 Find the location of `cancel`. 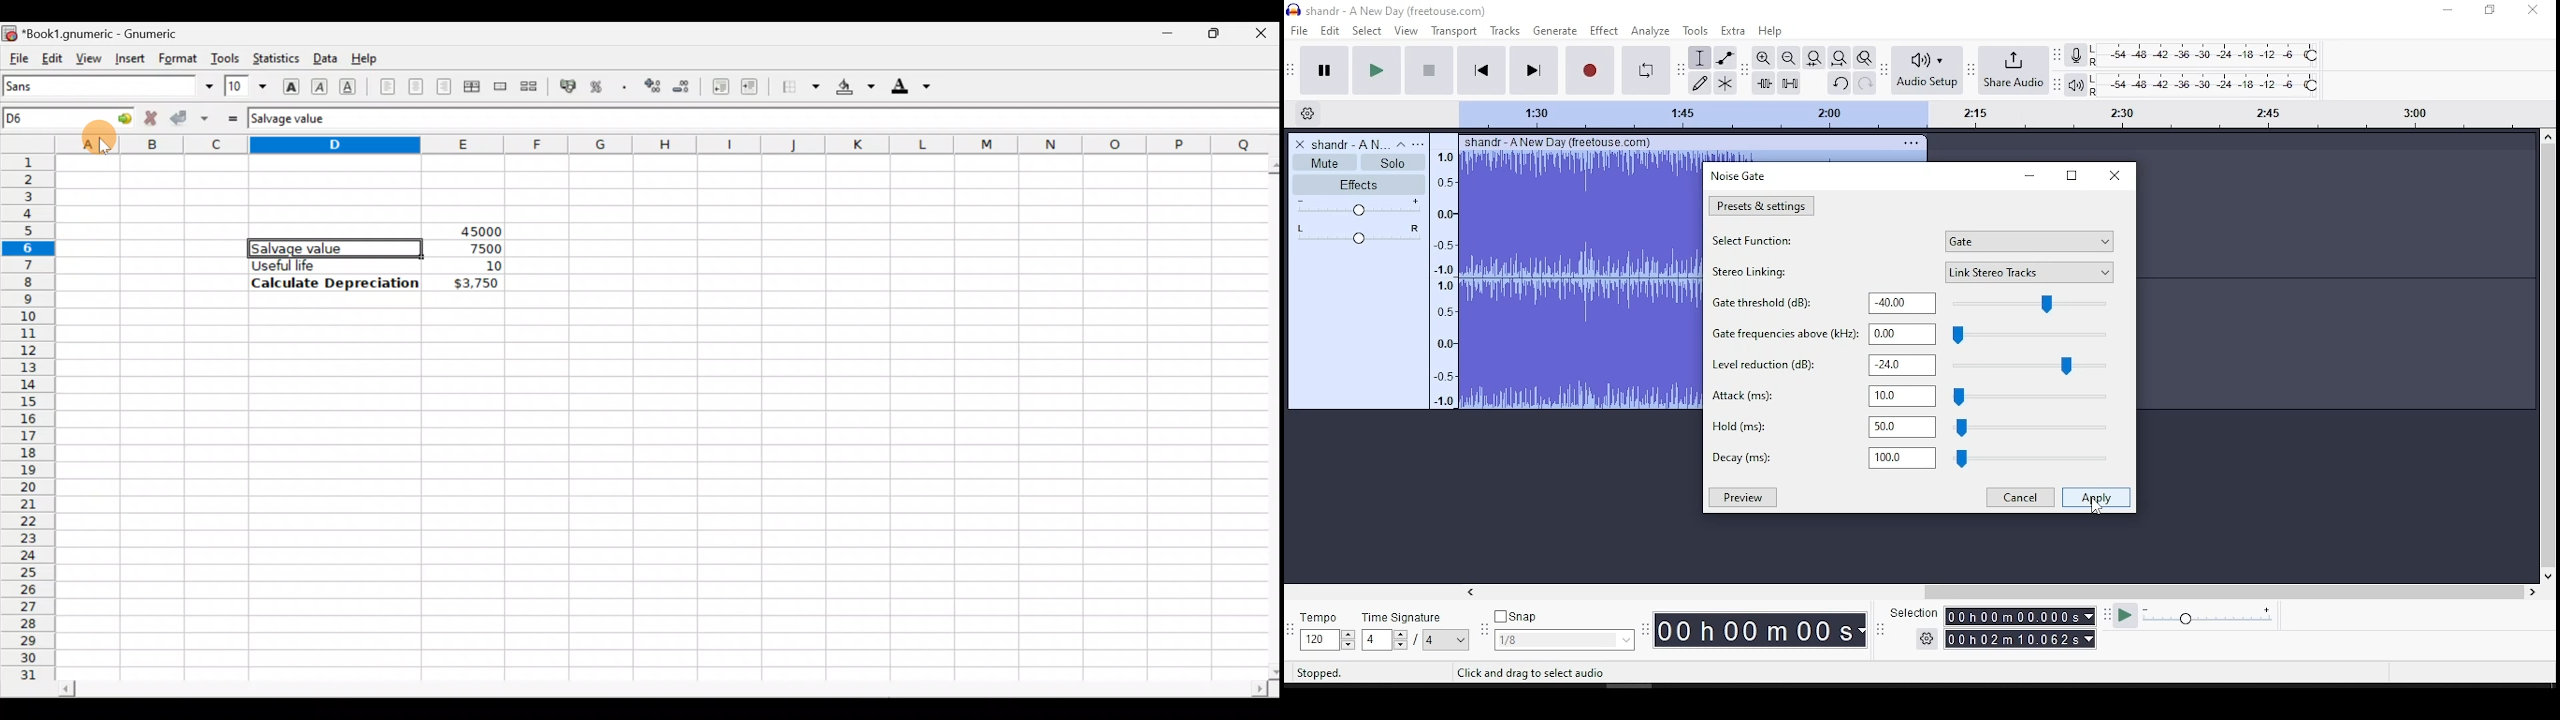

cancel is located at coordinates (2019, 498).